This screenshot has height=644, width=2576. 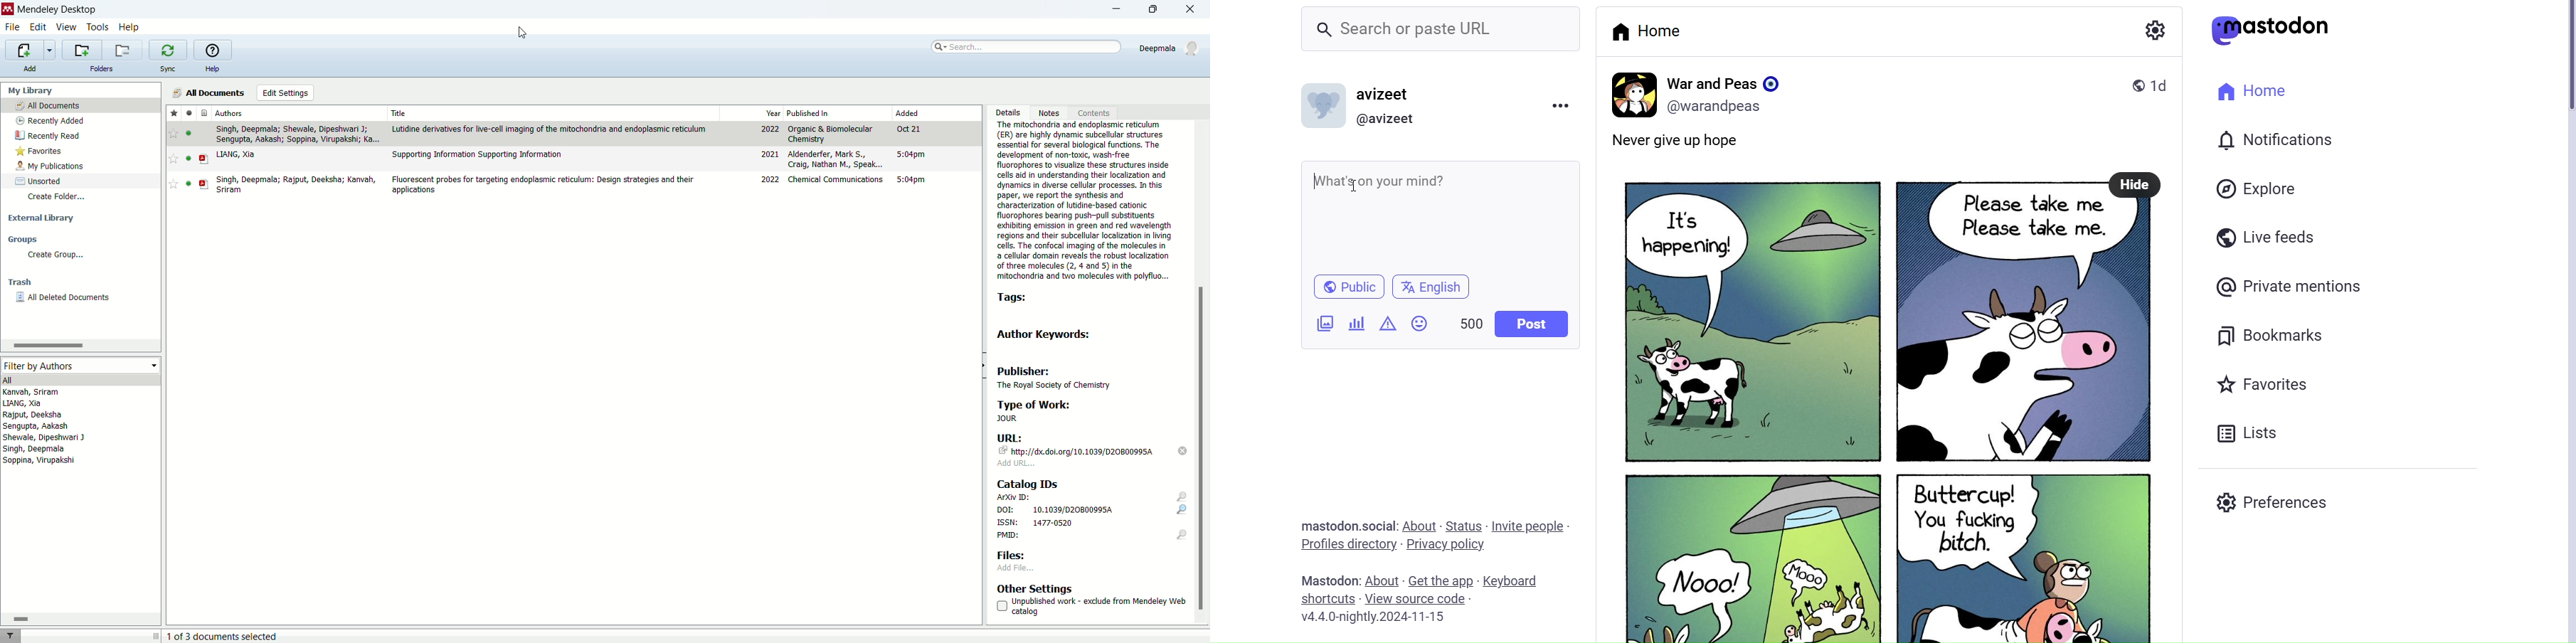 What do you see at coordinates (189, 183) in the screenshot?
I see `unread` at bounding box center [189, 183].